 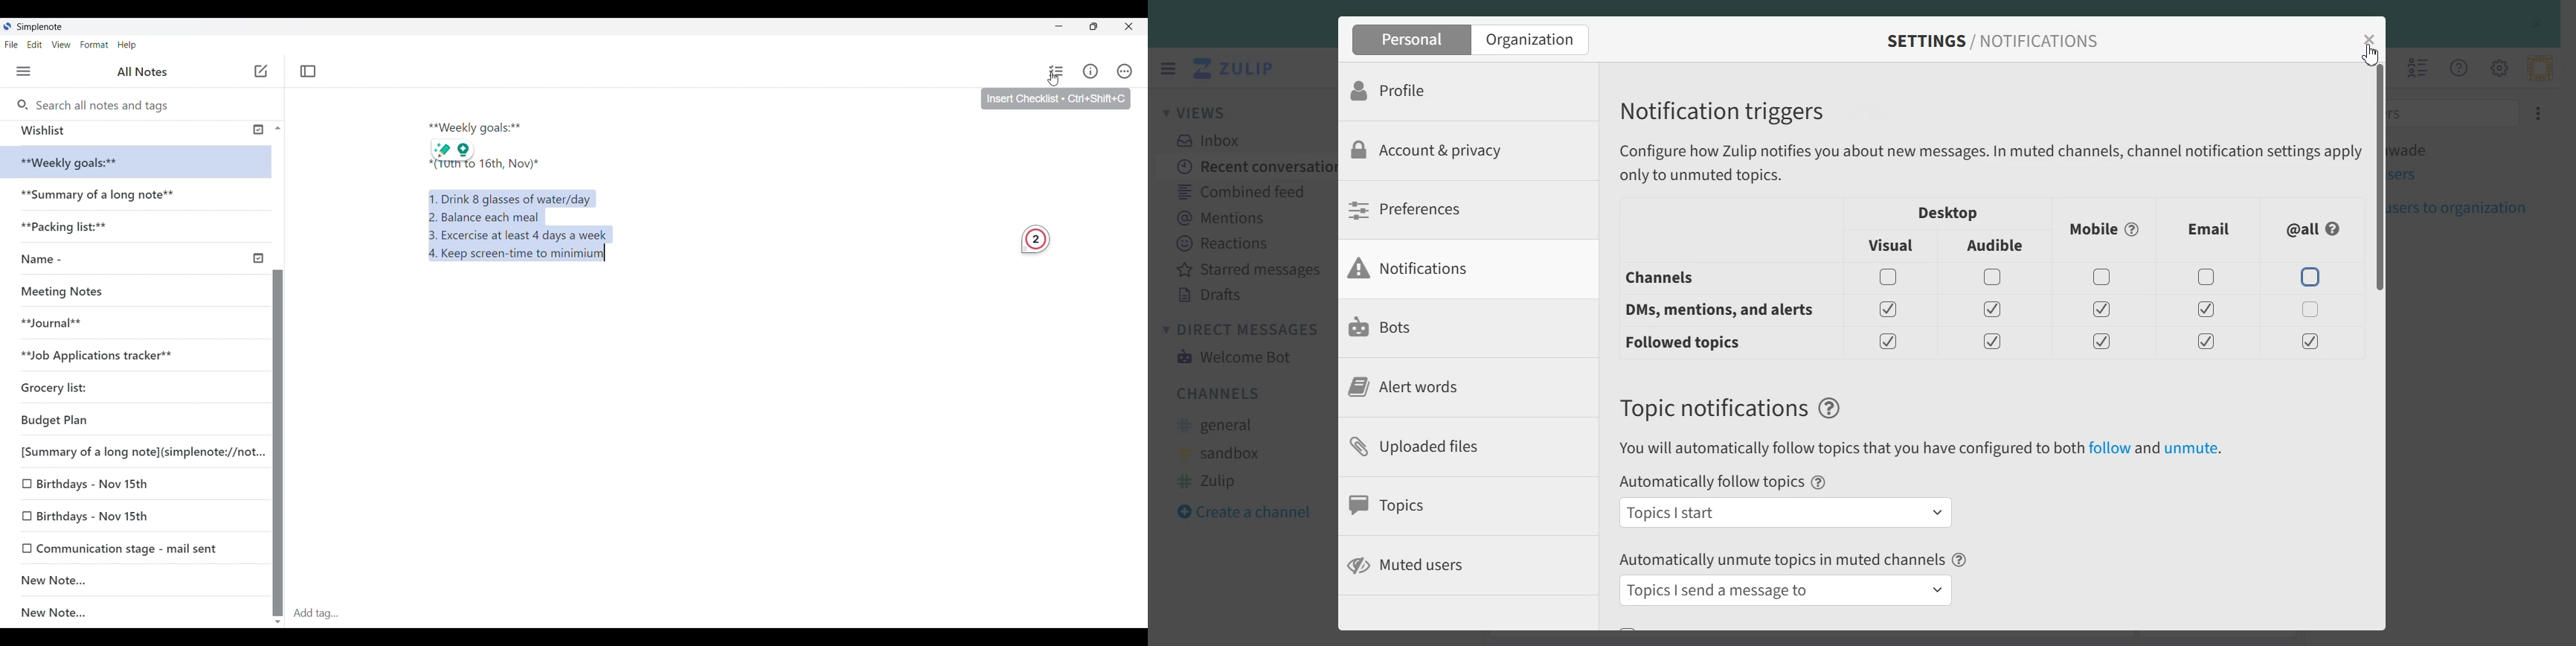 I want to click on Filter users, so click(x=2457, y=112).